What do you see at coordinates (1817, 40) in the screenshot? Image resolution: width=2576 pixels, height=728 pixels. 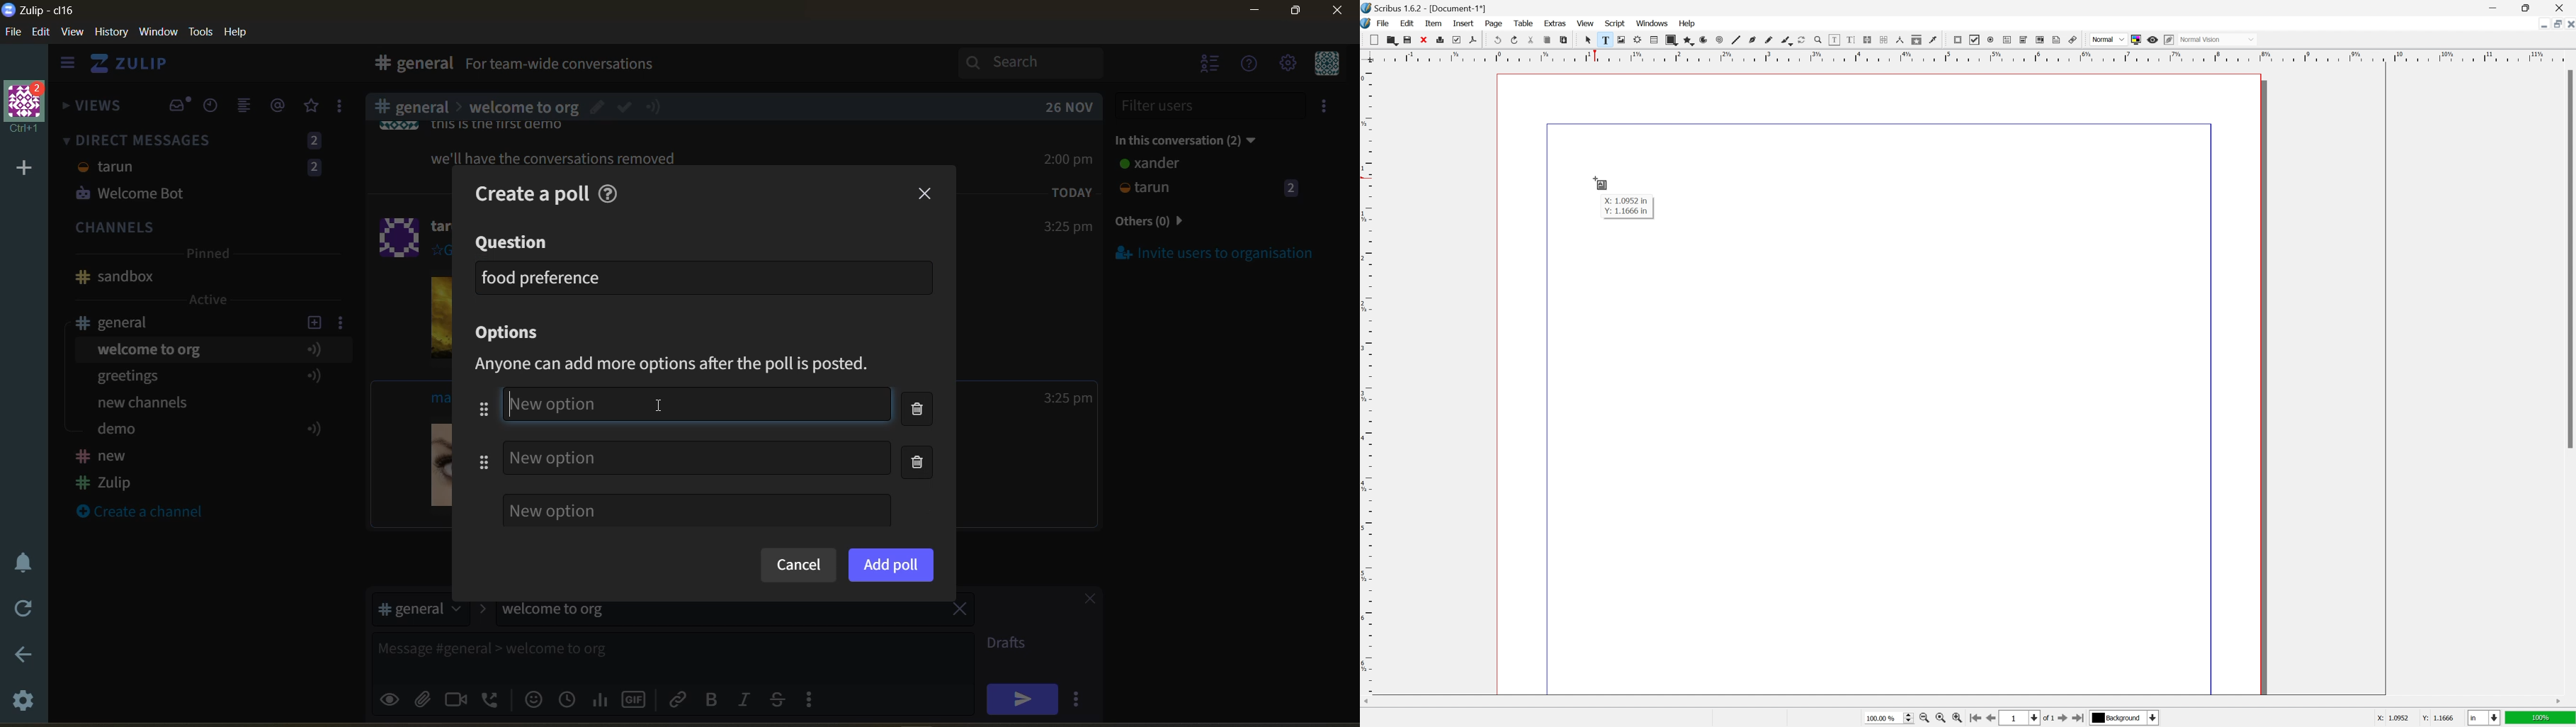 I see `zoom in zoom out` at bounding box center [1817, 40].